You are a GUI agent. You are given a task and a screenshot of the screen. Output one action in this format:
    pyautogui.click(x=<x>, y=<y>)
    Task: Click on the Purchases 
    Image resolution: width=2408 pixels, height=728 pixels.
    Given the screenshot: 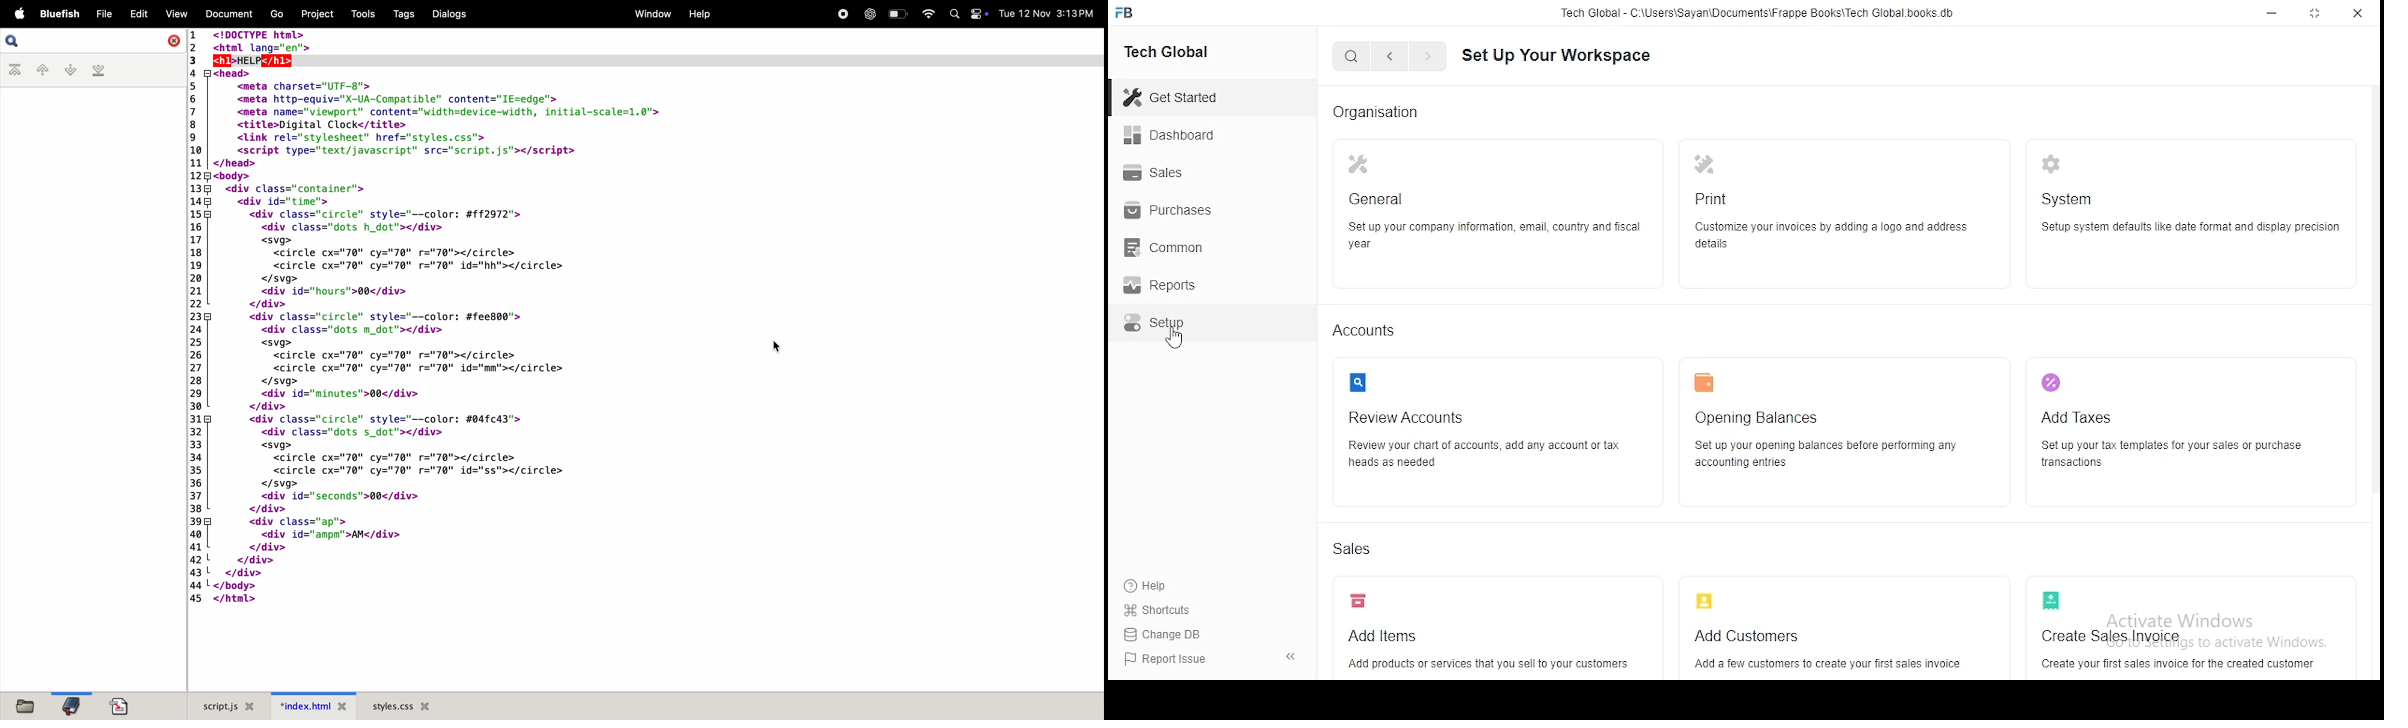 What is the action you would take?
    pyautogui.click(x=1184, y=214)
    